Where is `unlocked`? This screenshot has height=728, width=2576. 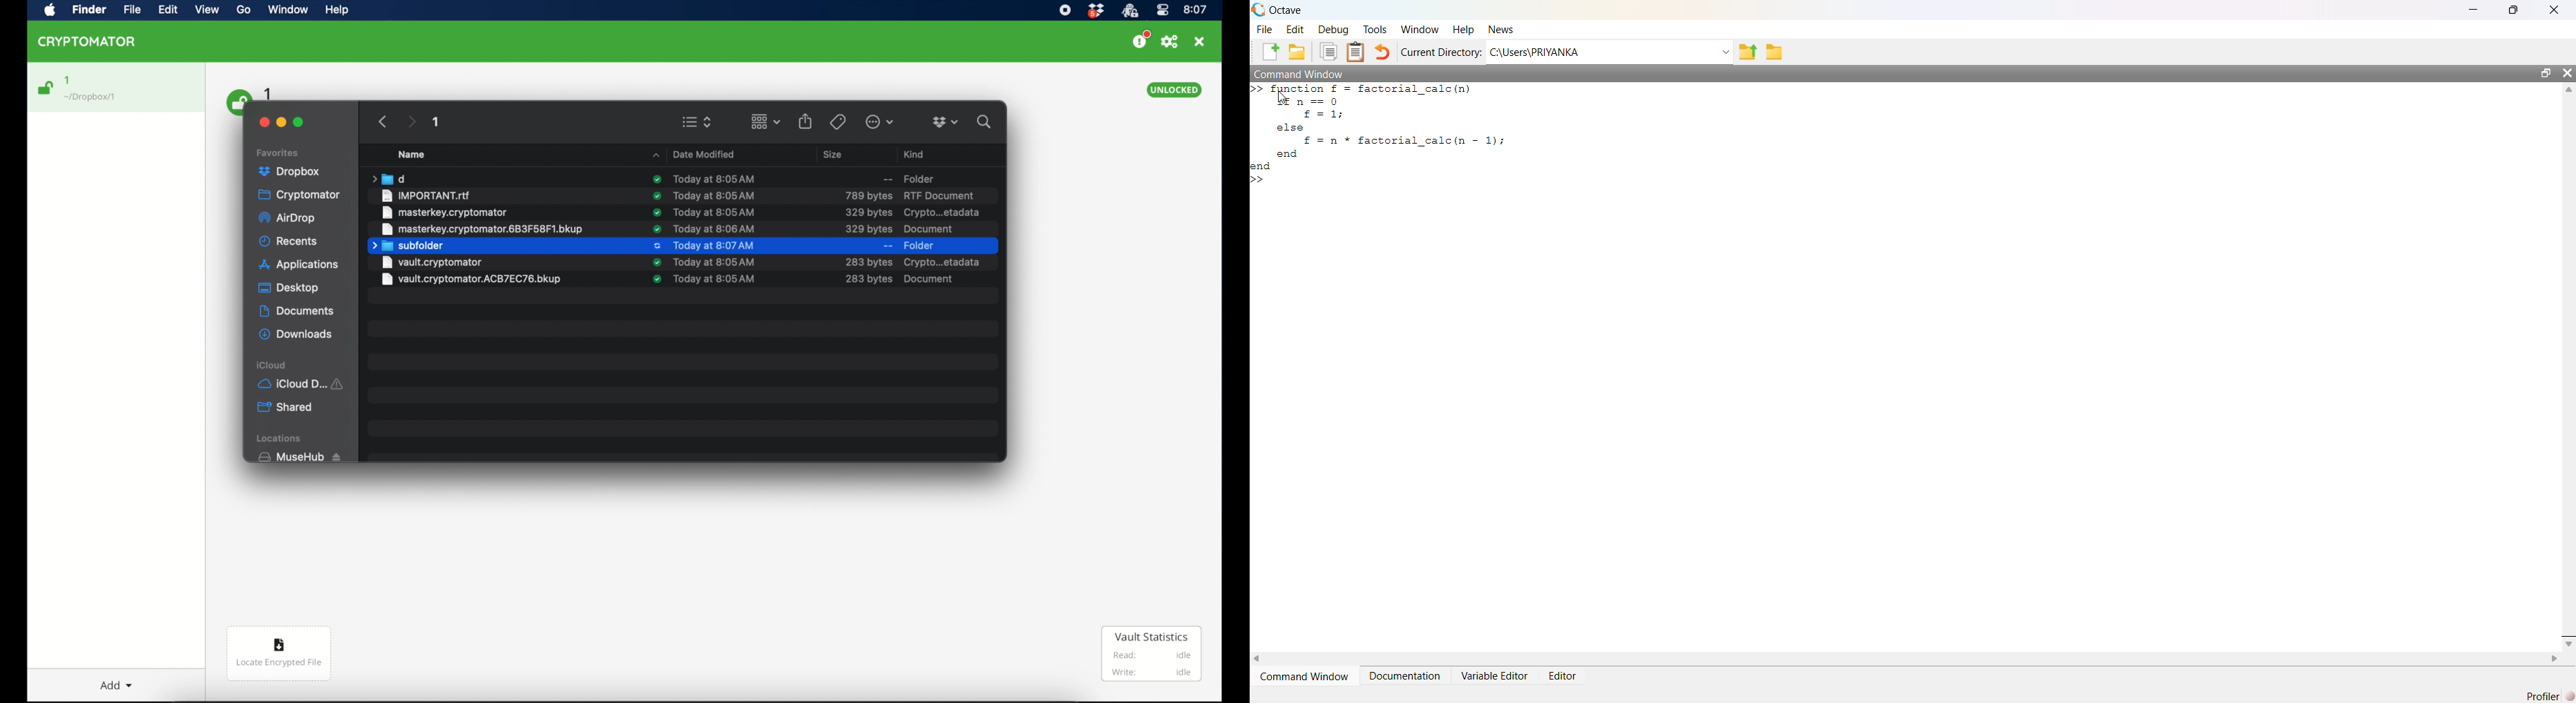 unlocked is located at coordinates (1175, 90).